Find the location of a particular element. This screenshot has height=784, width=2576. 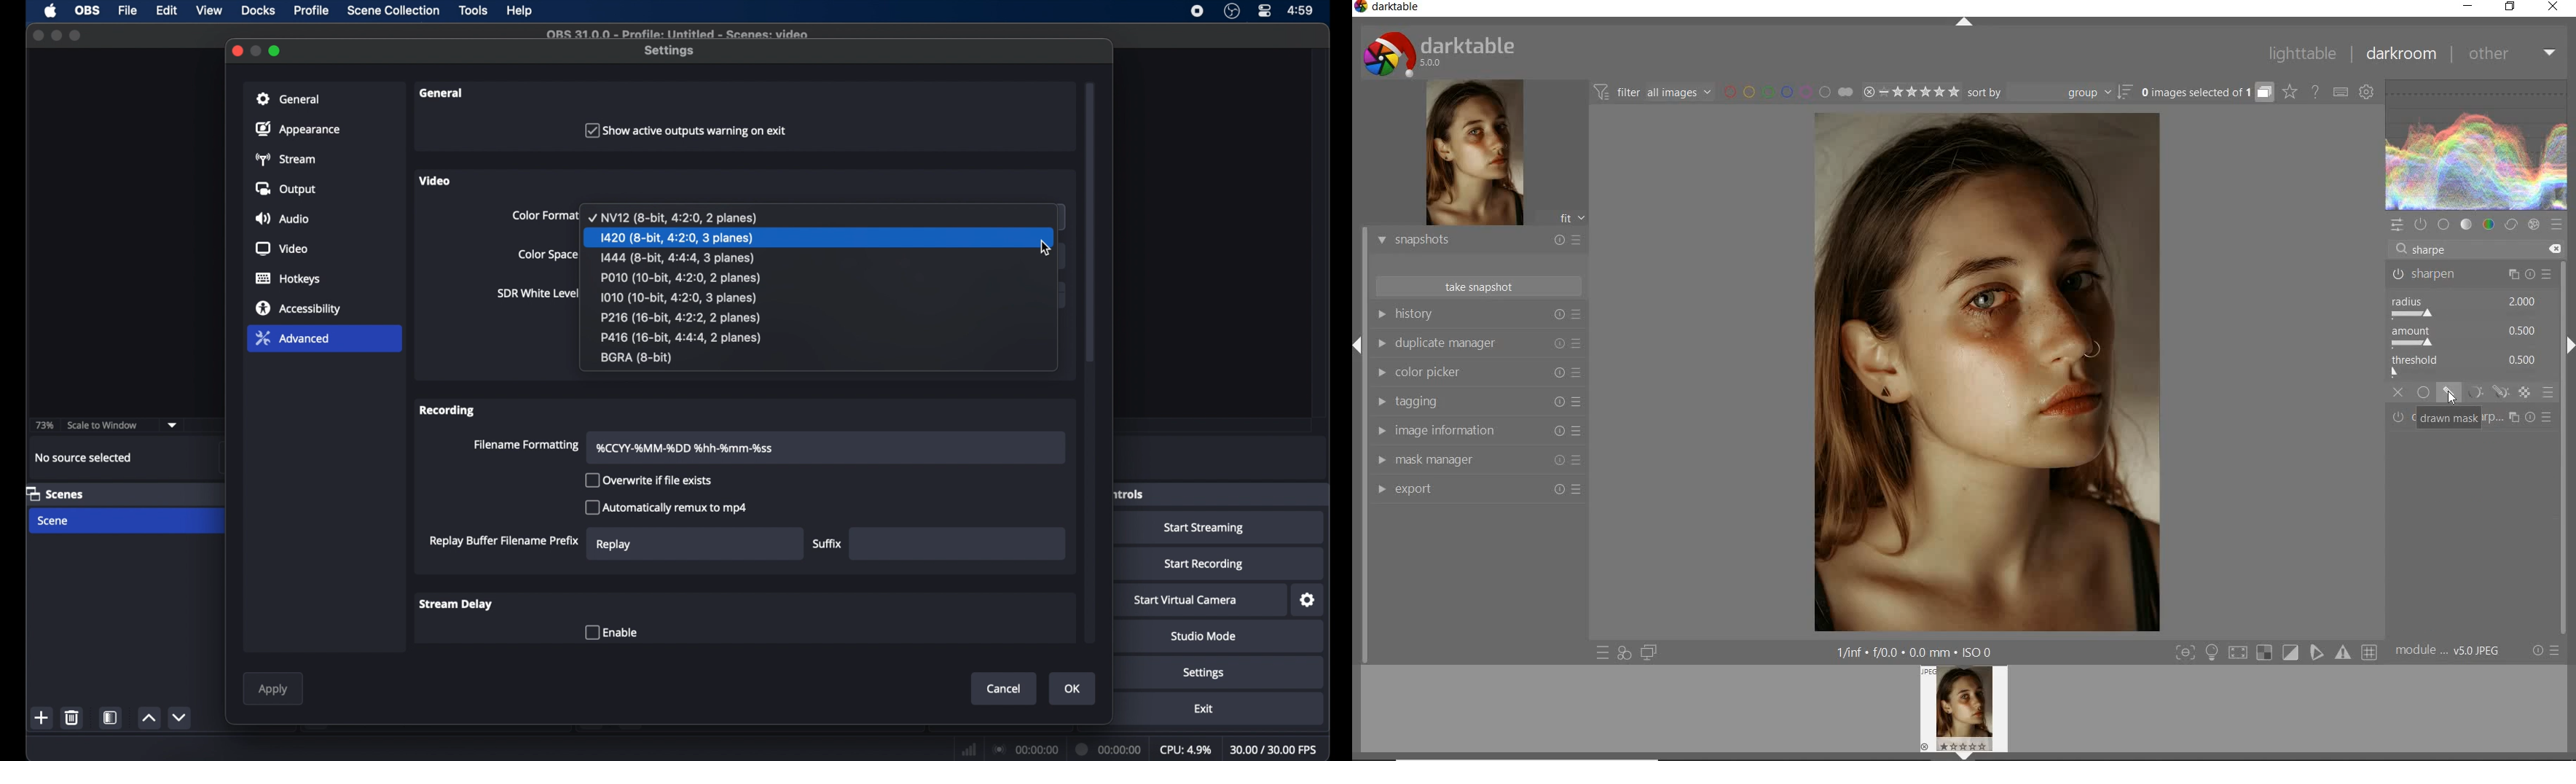

filter images based on their modules is located at coordinates (1651, 91).